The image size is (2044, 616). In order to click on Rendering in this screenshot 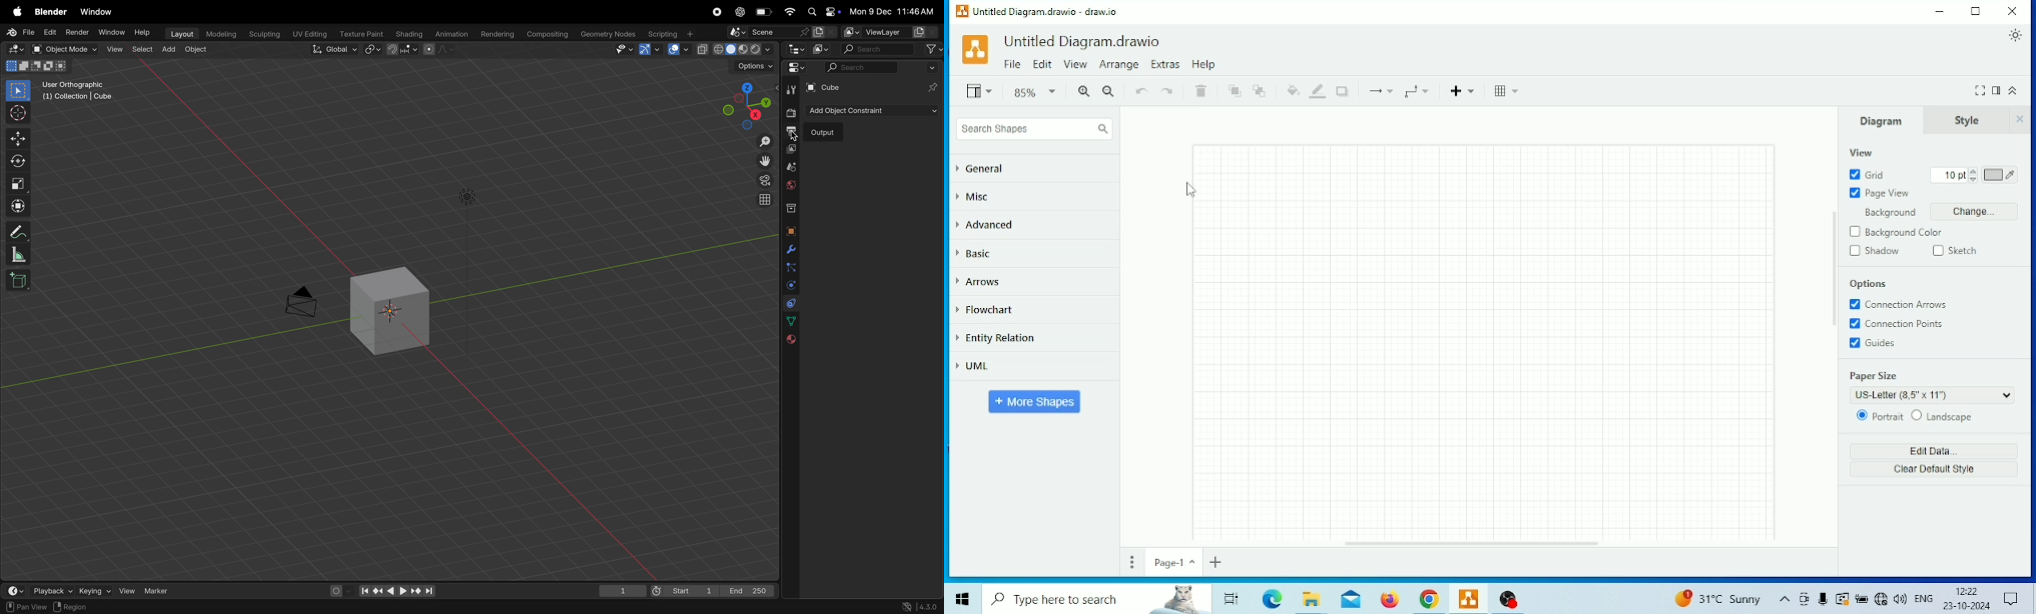, I will do `click(500, 33)`.